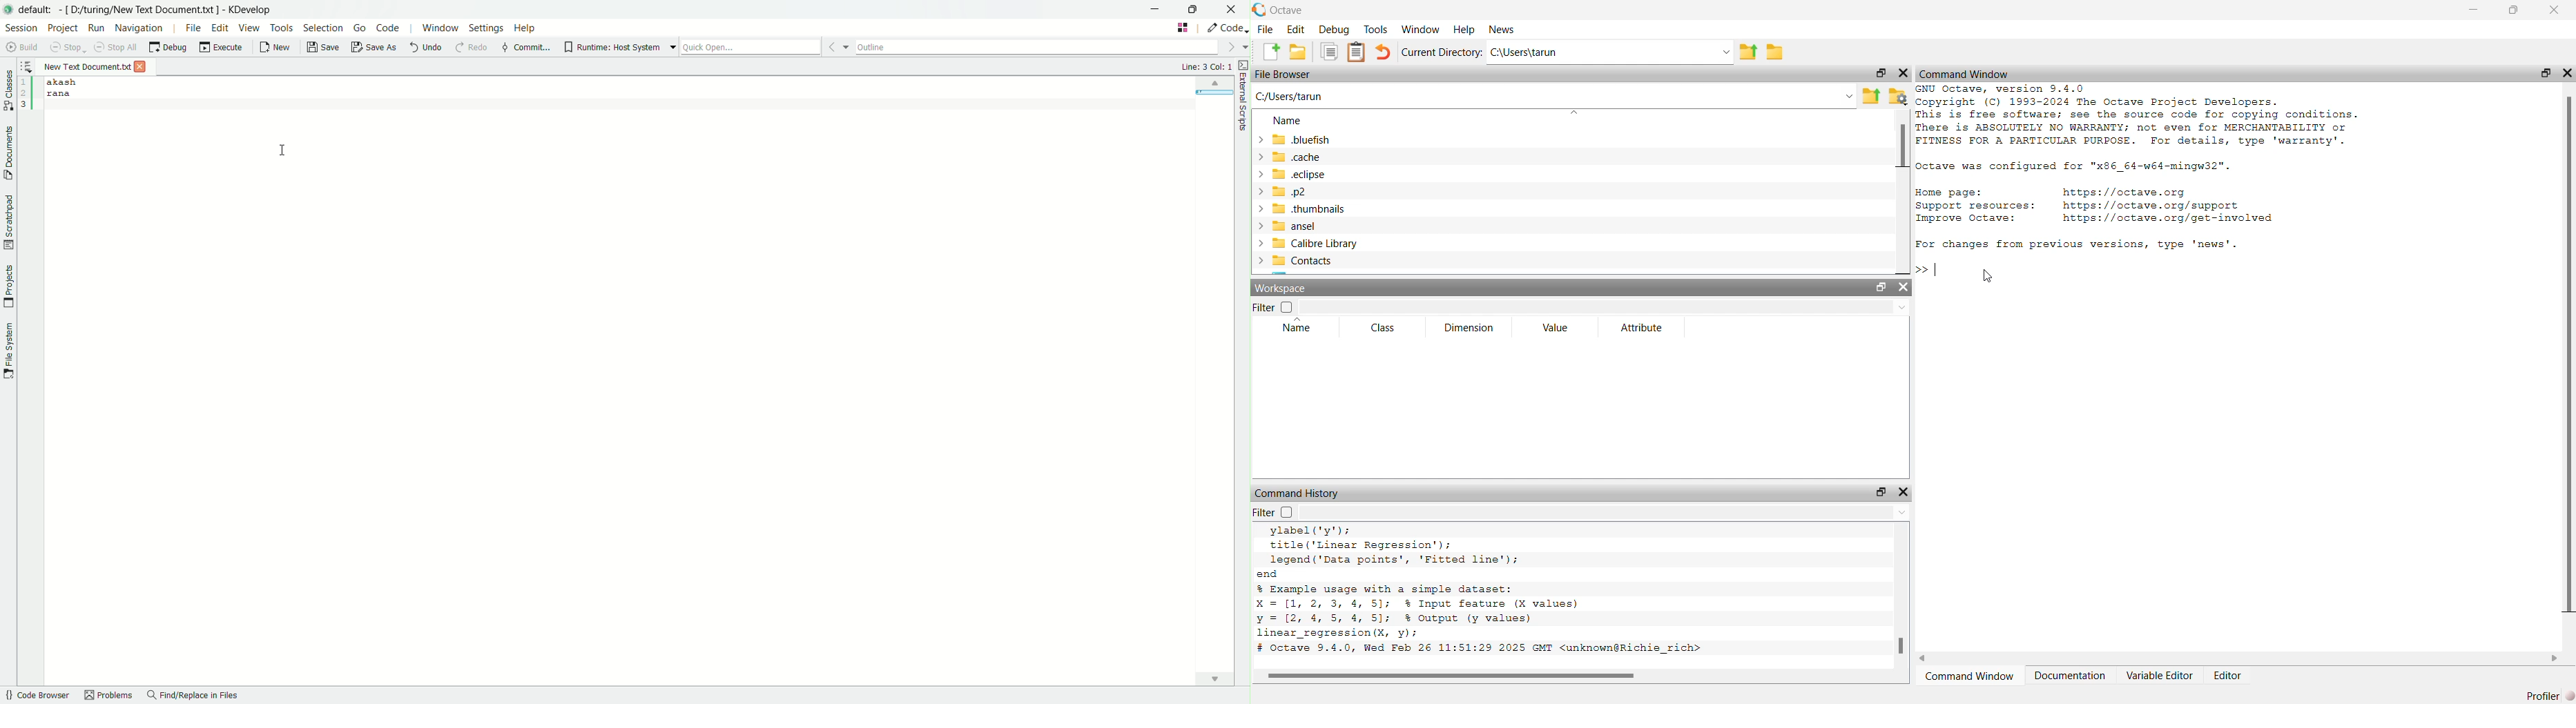  What do you see at coordinates (1266, 51) in the screenshot?
I see `new script` at bounding box center [1266, 51].